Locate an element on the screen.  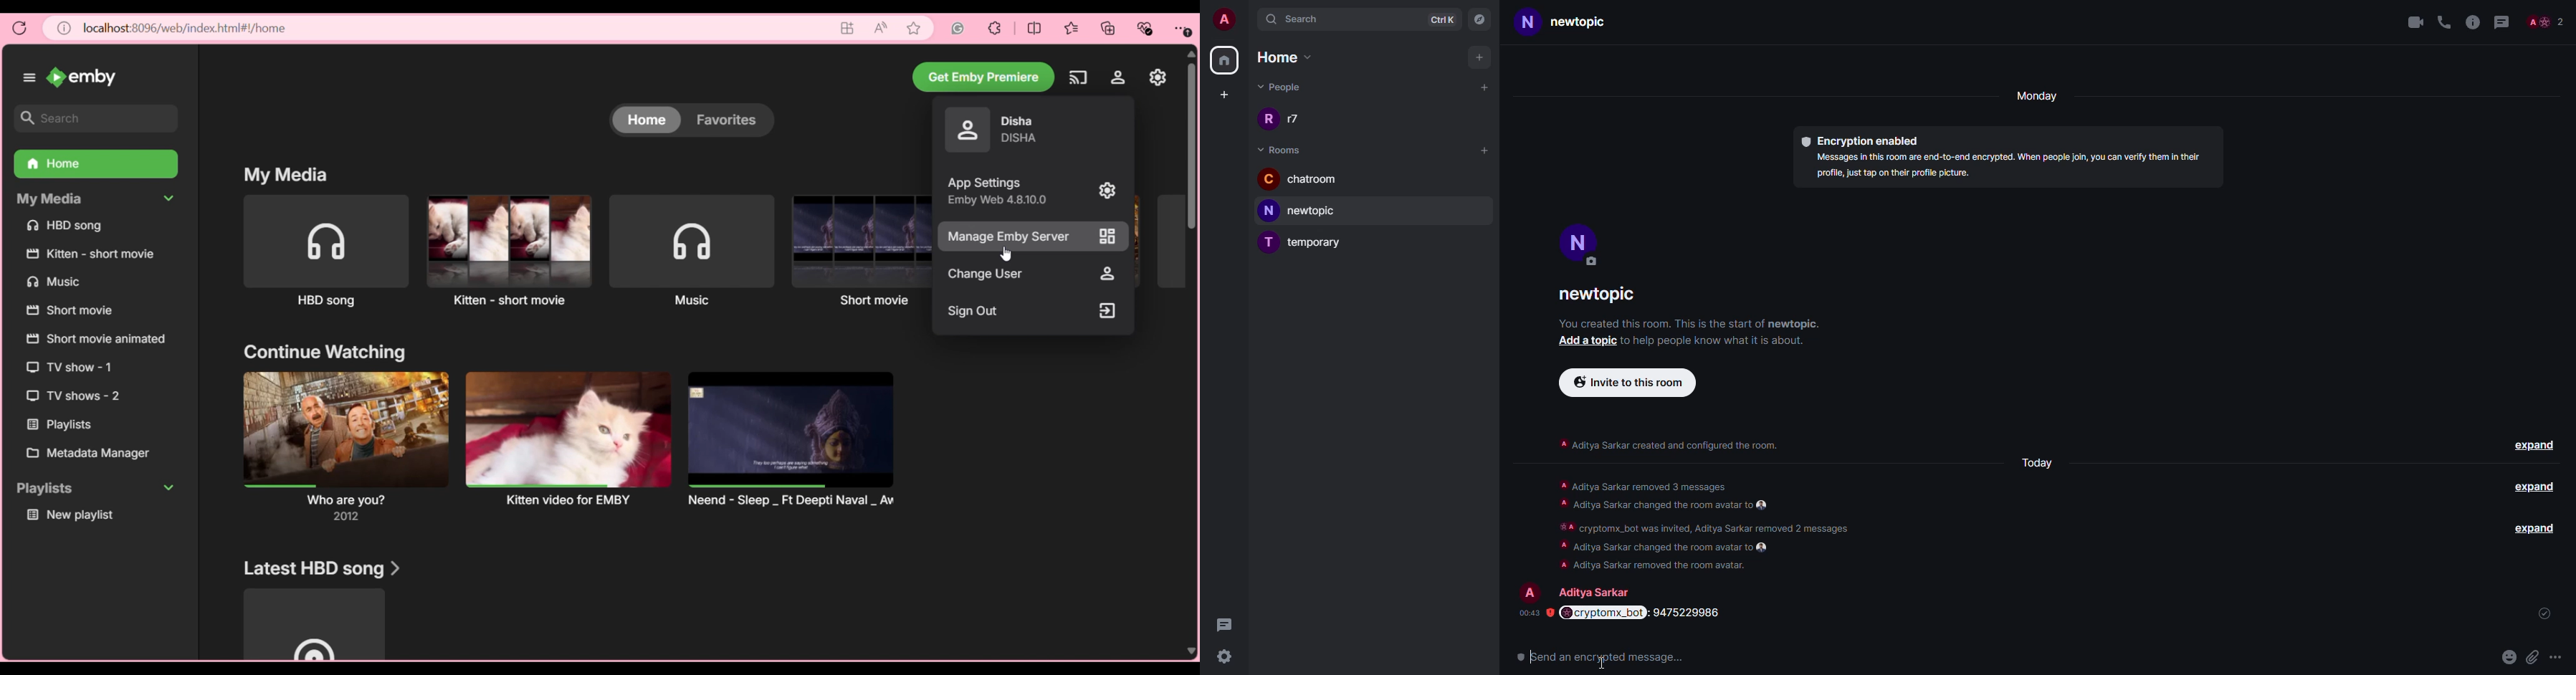
navigator is located at coordinates (1481, 18).